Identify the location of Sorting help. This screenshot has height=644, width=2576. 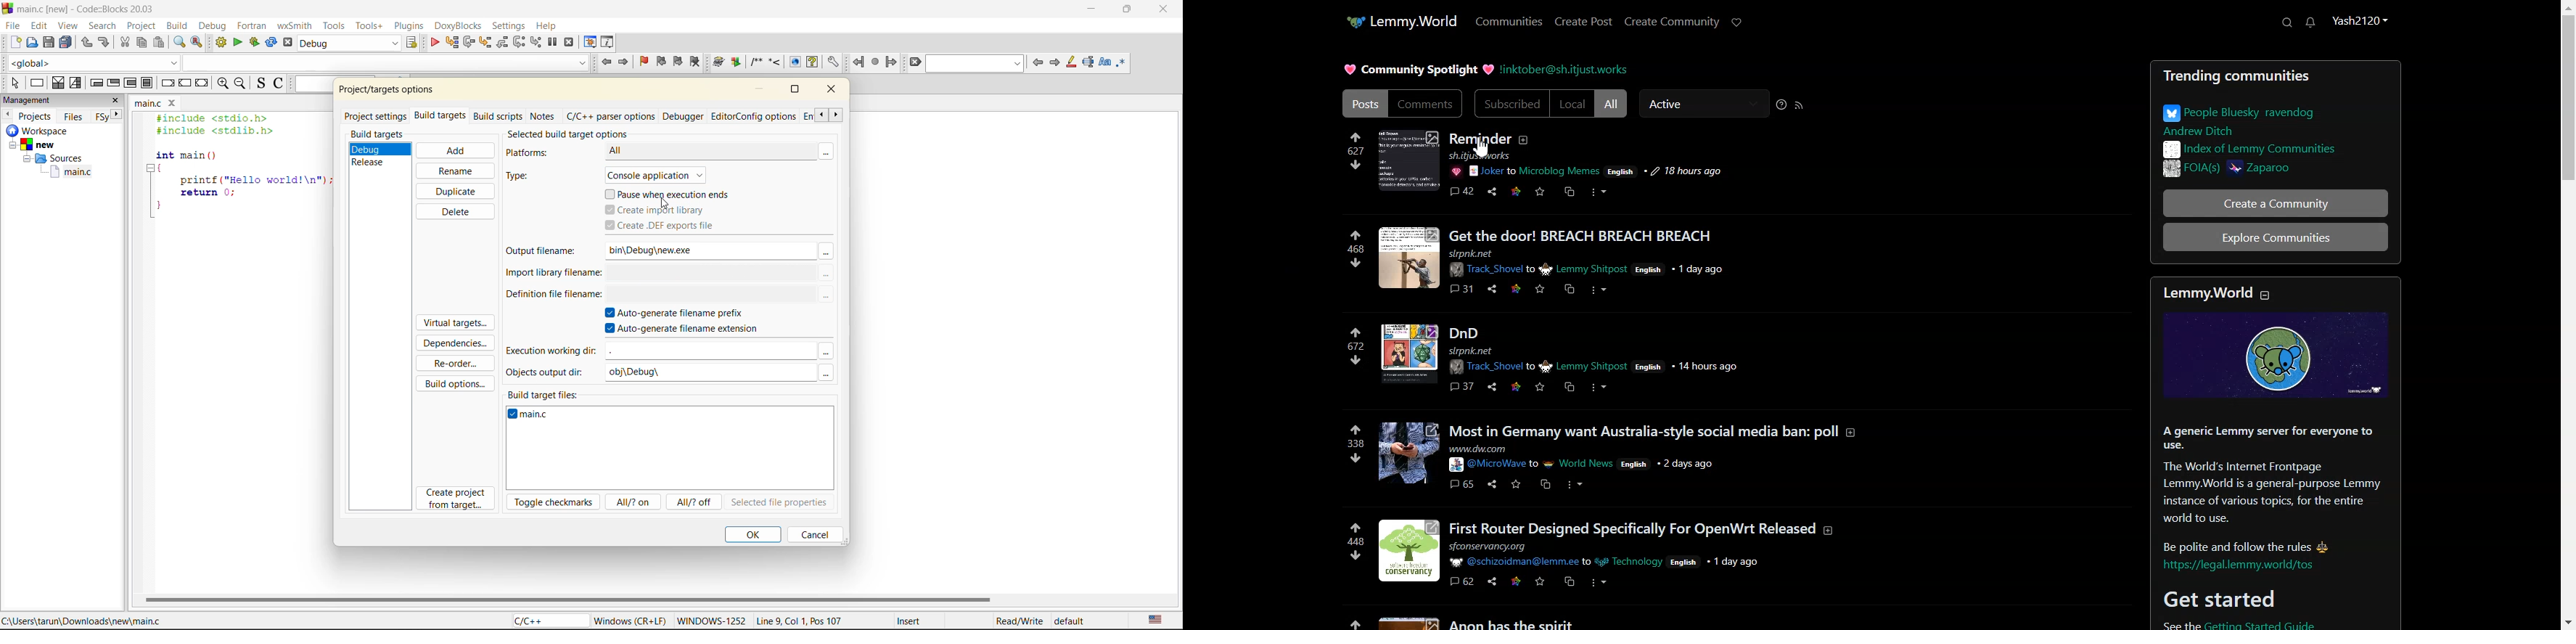
(1781, 105).